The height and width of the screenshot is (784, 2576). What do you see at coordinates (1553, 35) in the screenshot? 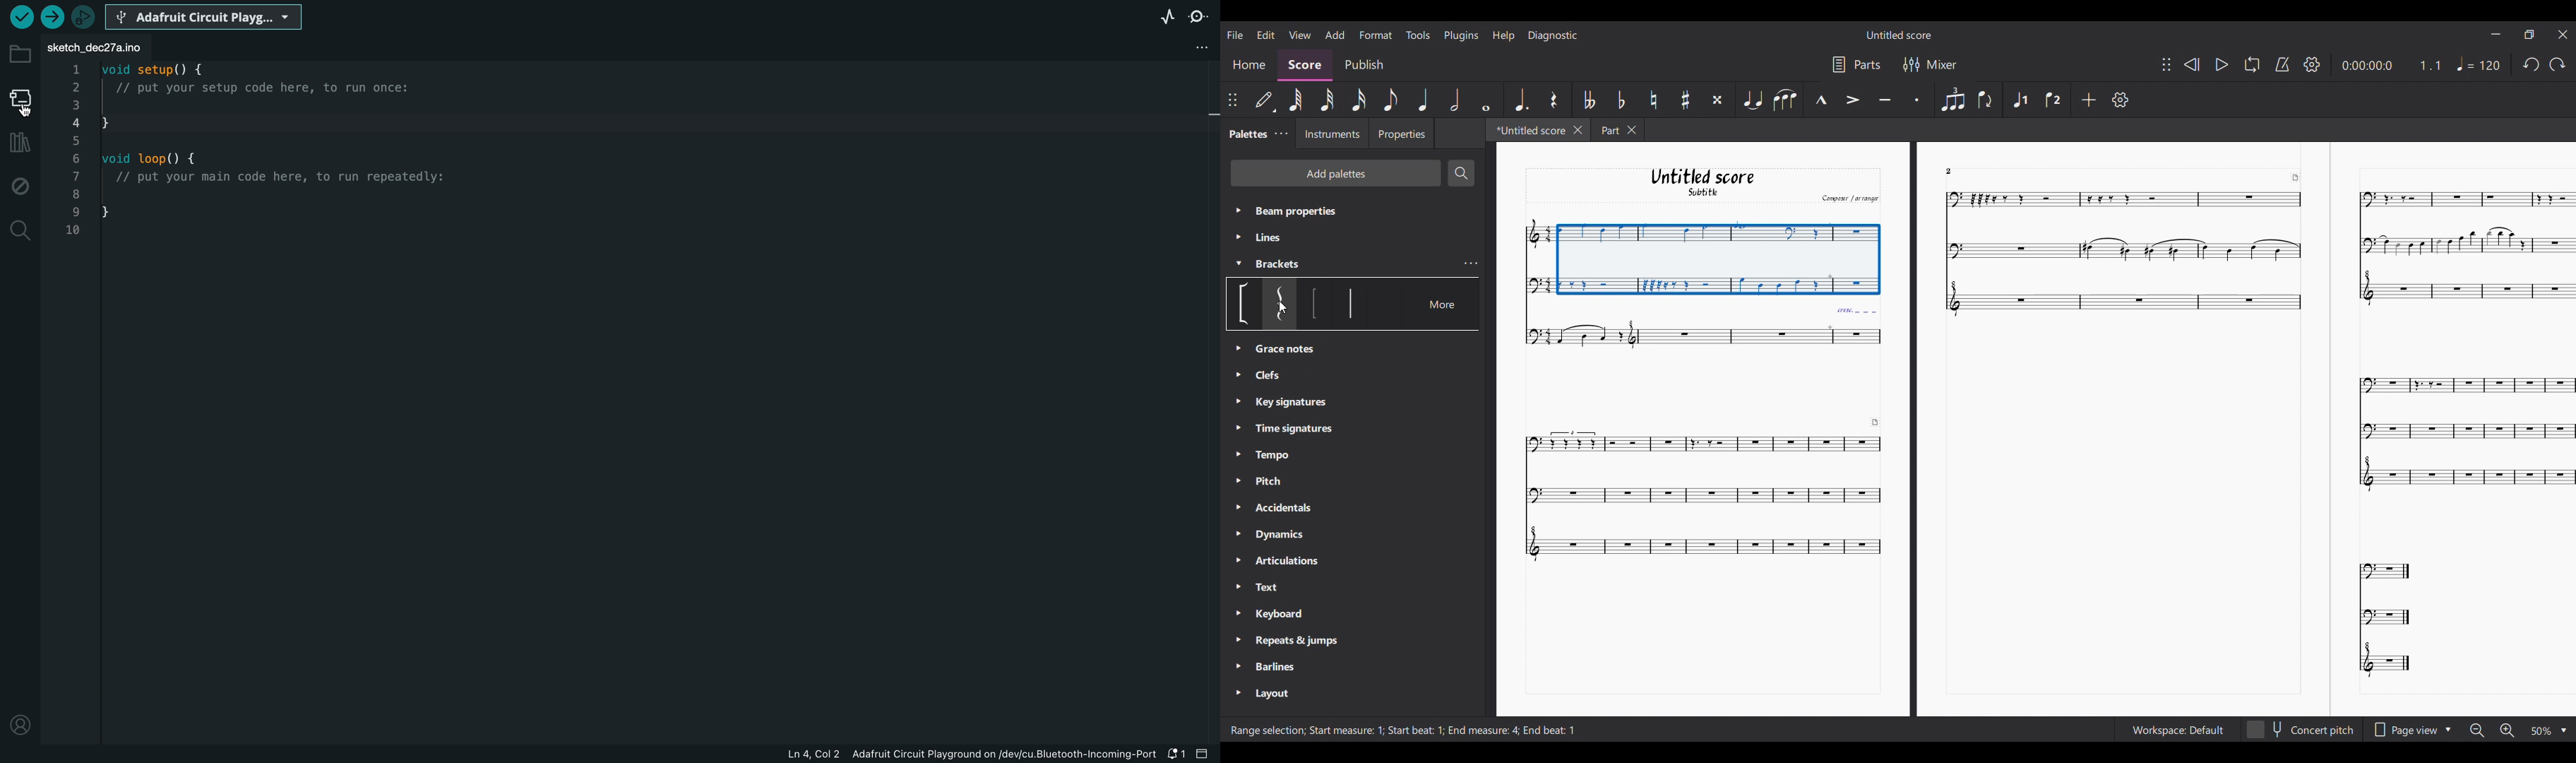
I see `Diagnostic` at bounding box center [1553, 35].